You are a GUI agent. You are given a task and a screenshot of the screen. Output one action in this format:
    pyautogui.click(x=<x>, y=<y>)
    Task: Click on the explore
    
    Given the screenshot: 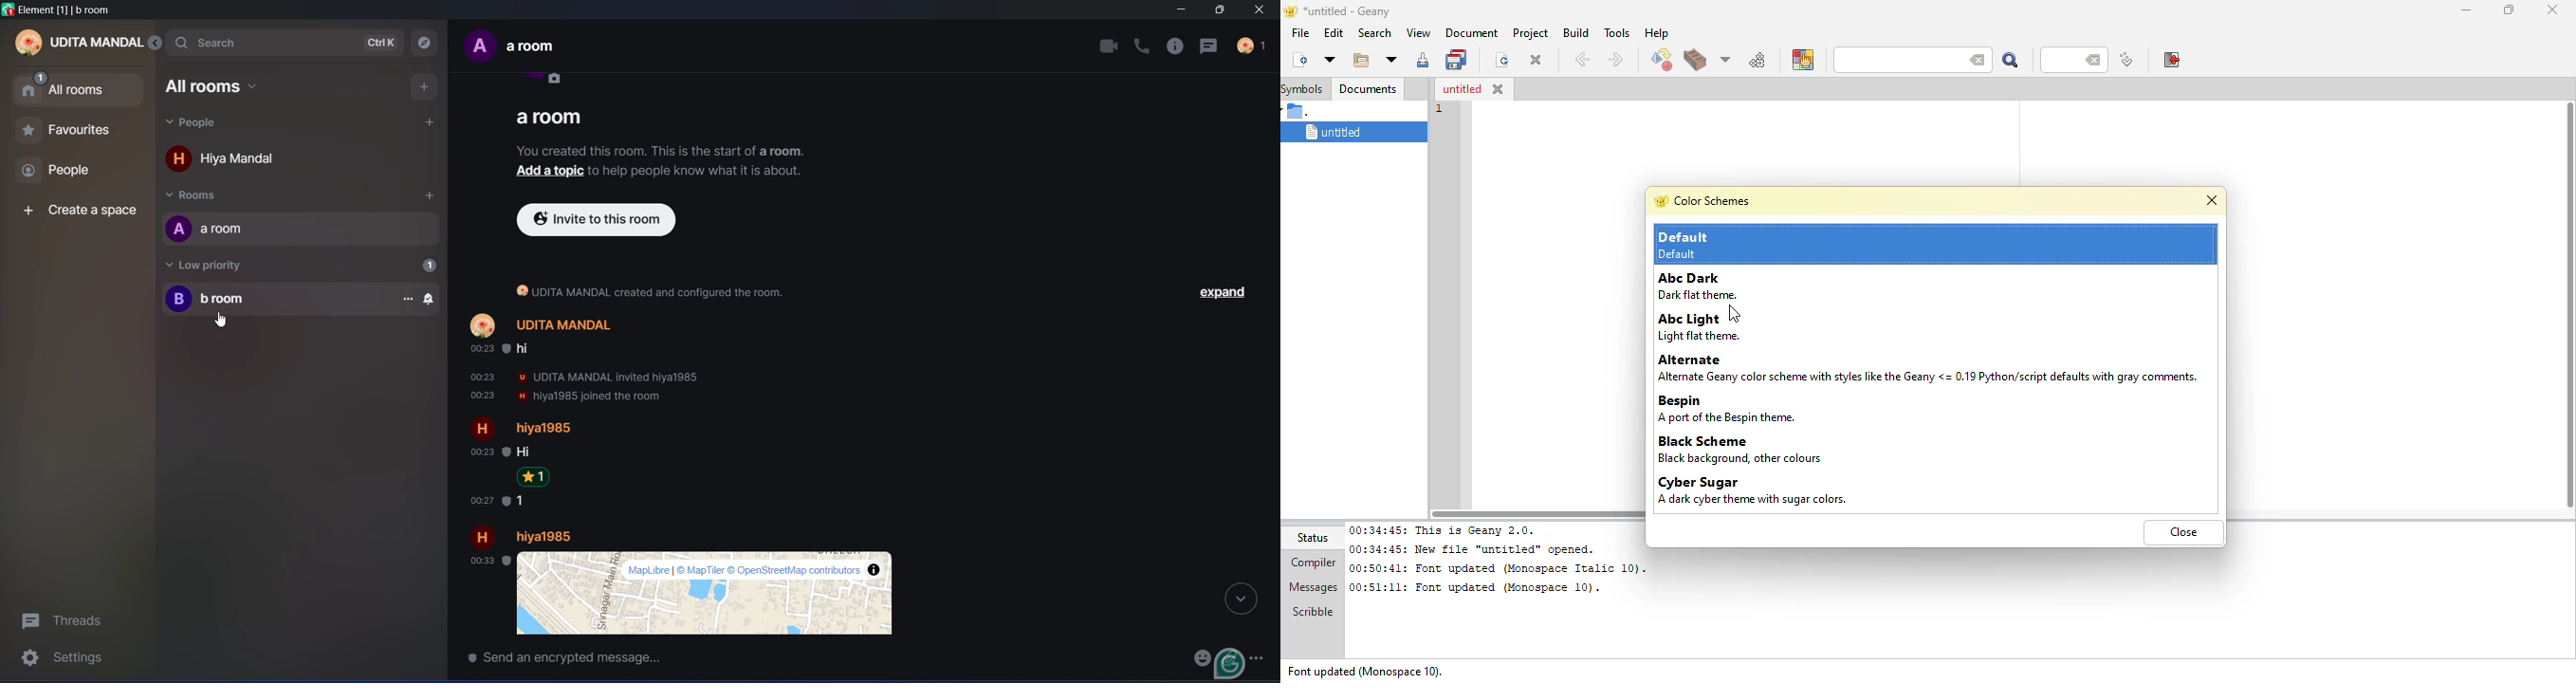 What is the action you would take?
    pyautogui.click(x=426, y=43)
    